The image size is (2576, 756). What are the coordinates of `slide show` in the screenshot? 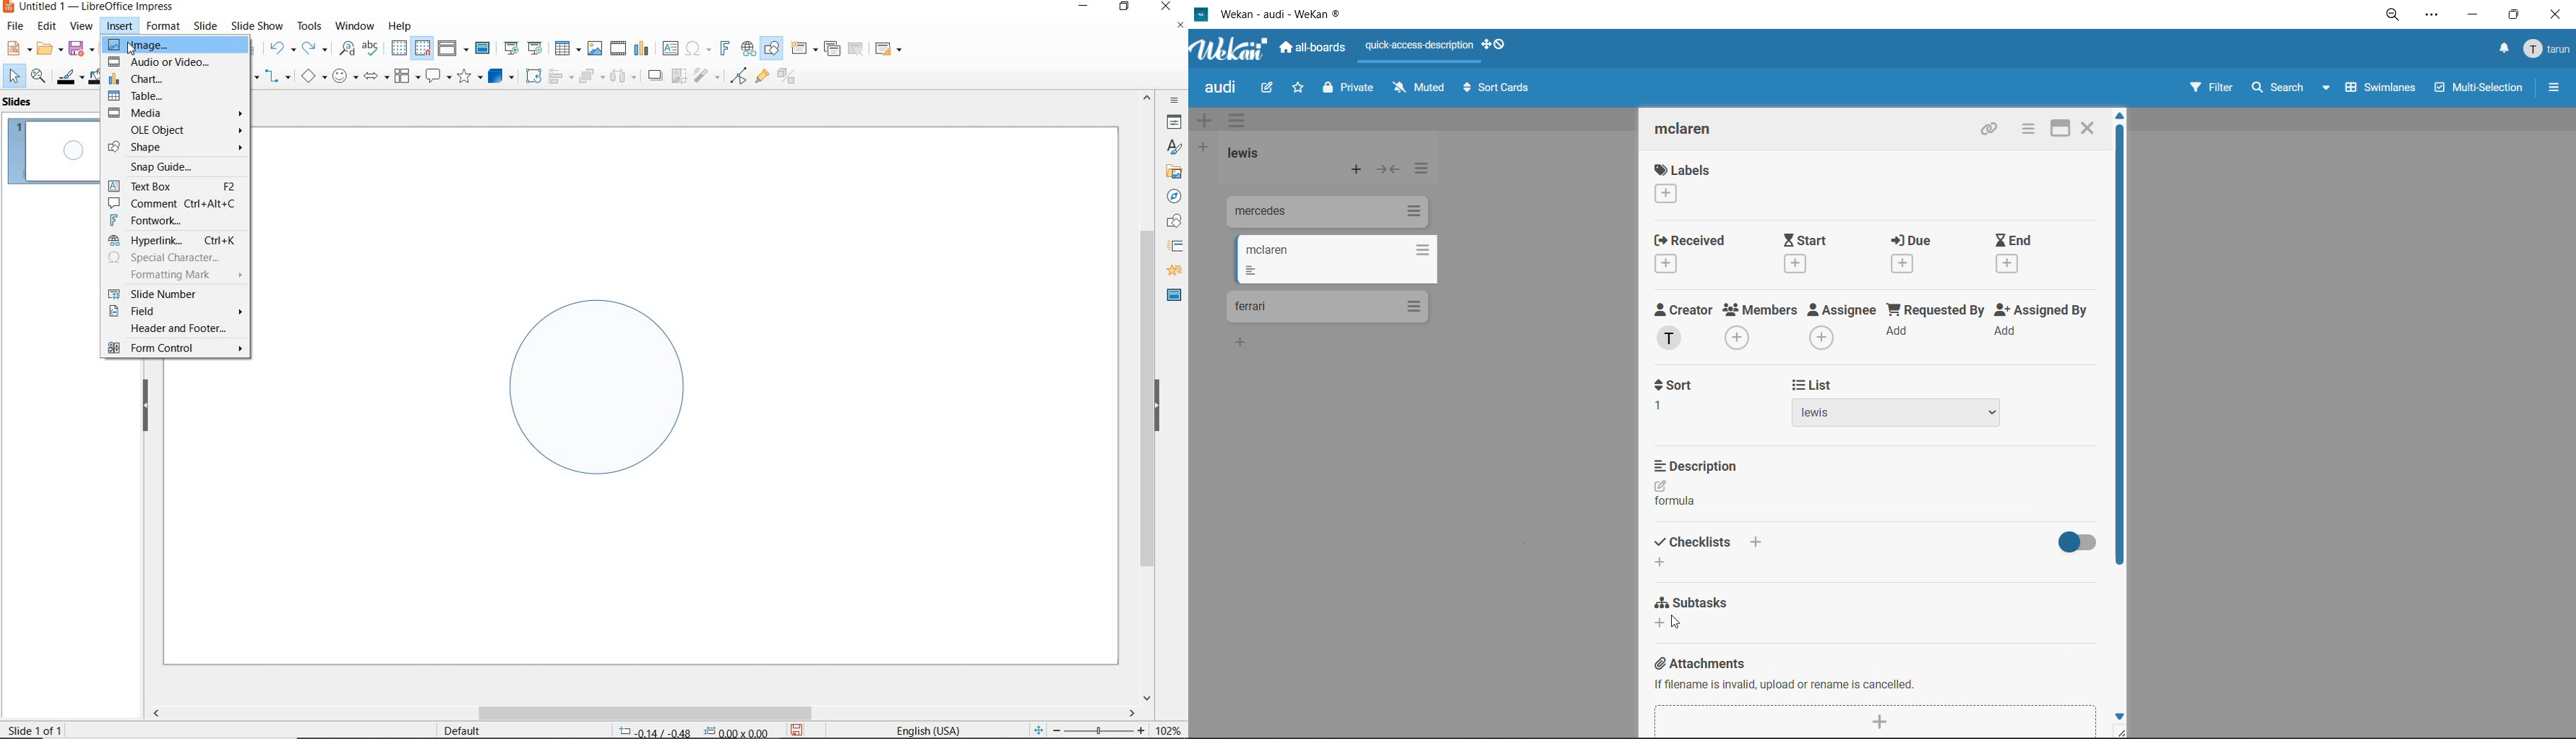 It's located at (256, 25).